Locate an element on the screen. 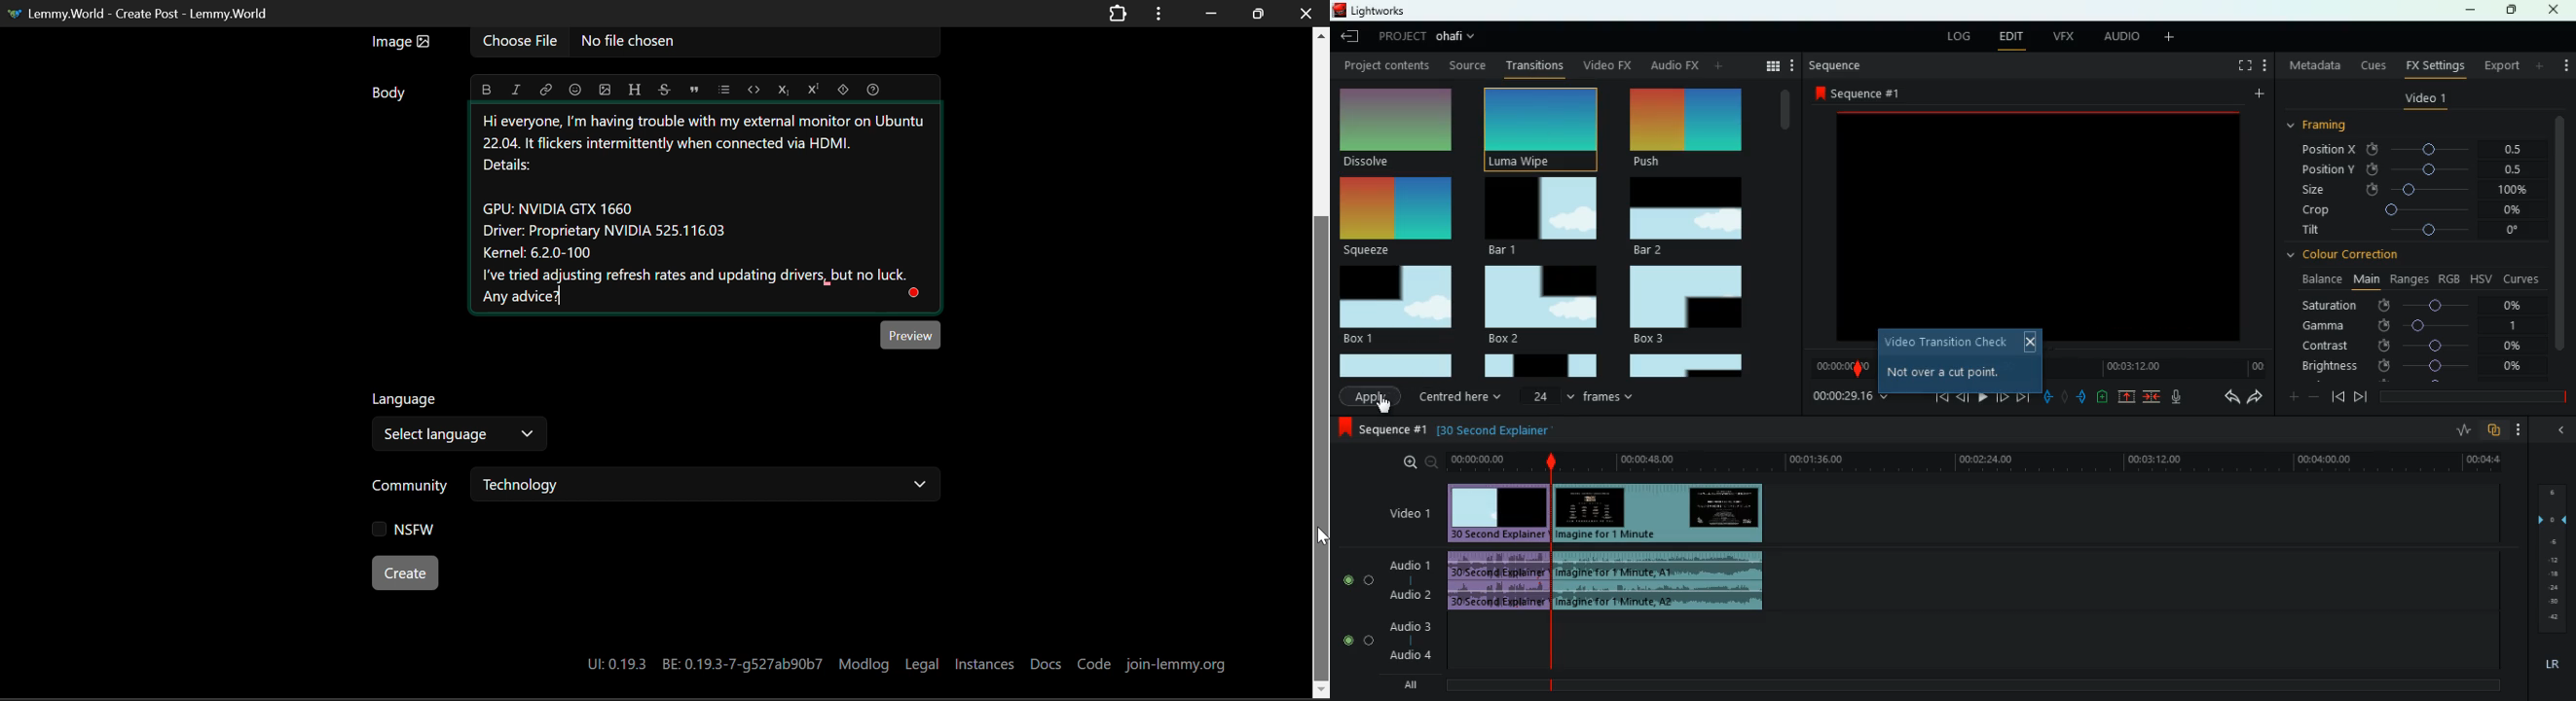 The width and height of the screenshot is (2576, 728). audio 2 is located at coordinates (1408, 595).